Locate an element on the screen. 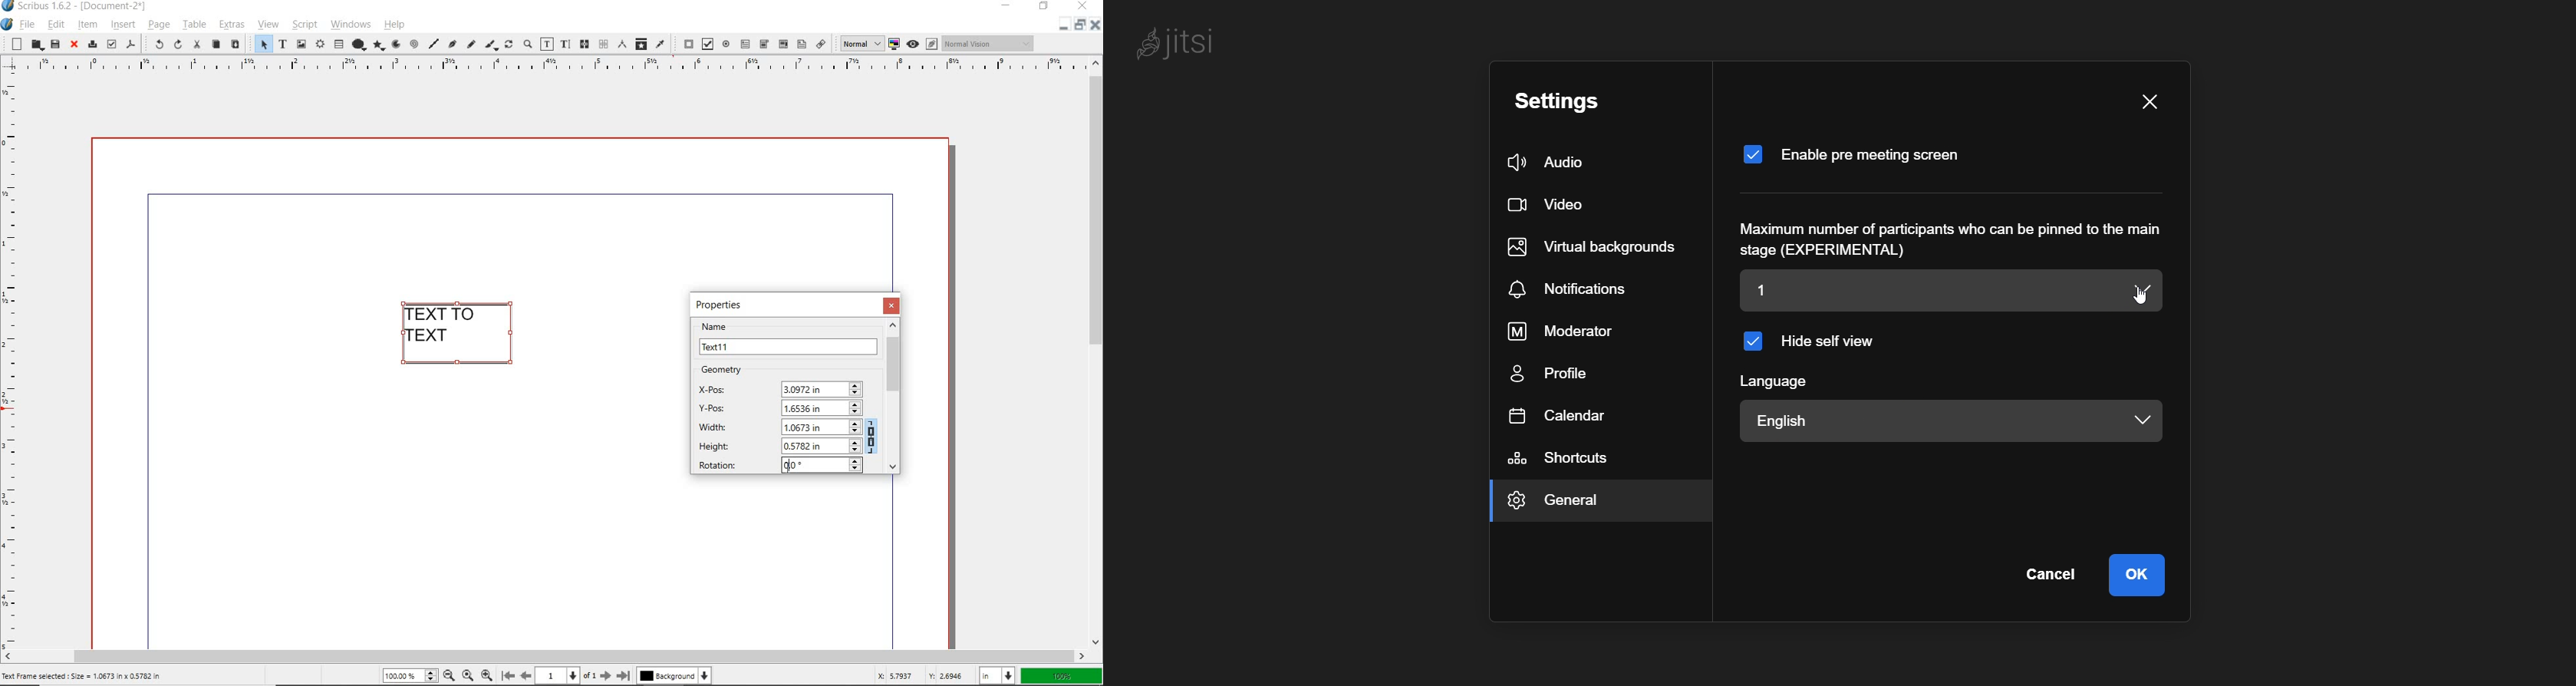  calligraphic line is located at coordinates (492, 44).